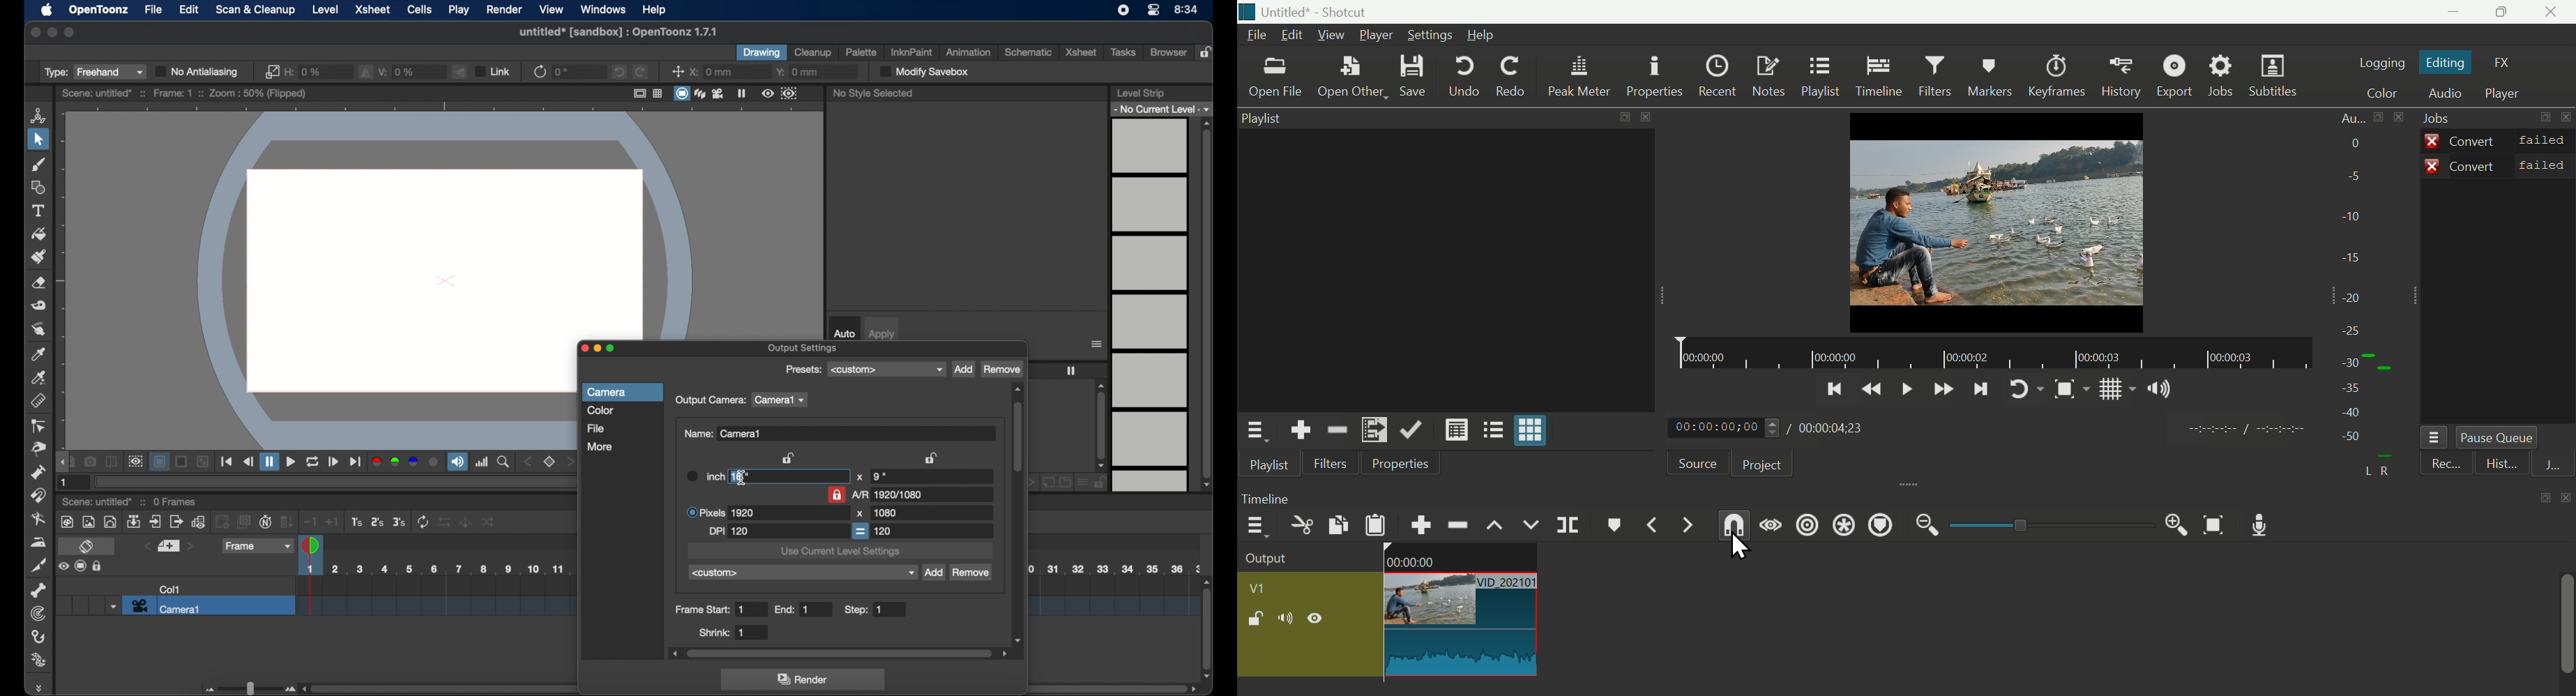 This screenshot has height=700, width=2576. What do you see at coordinates (39, 211) in the screenshot?
I see `type tool` at bounding box center [39, 211].